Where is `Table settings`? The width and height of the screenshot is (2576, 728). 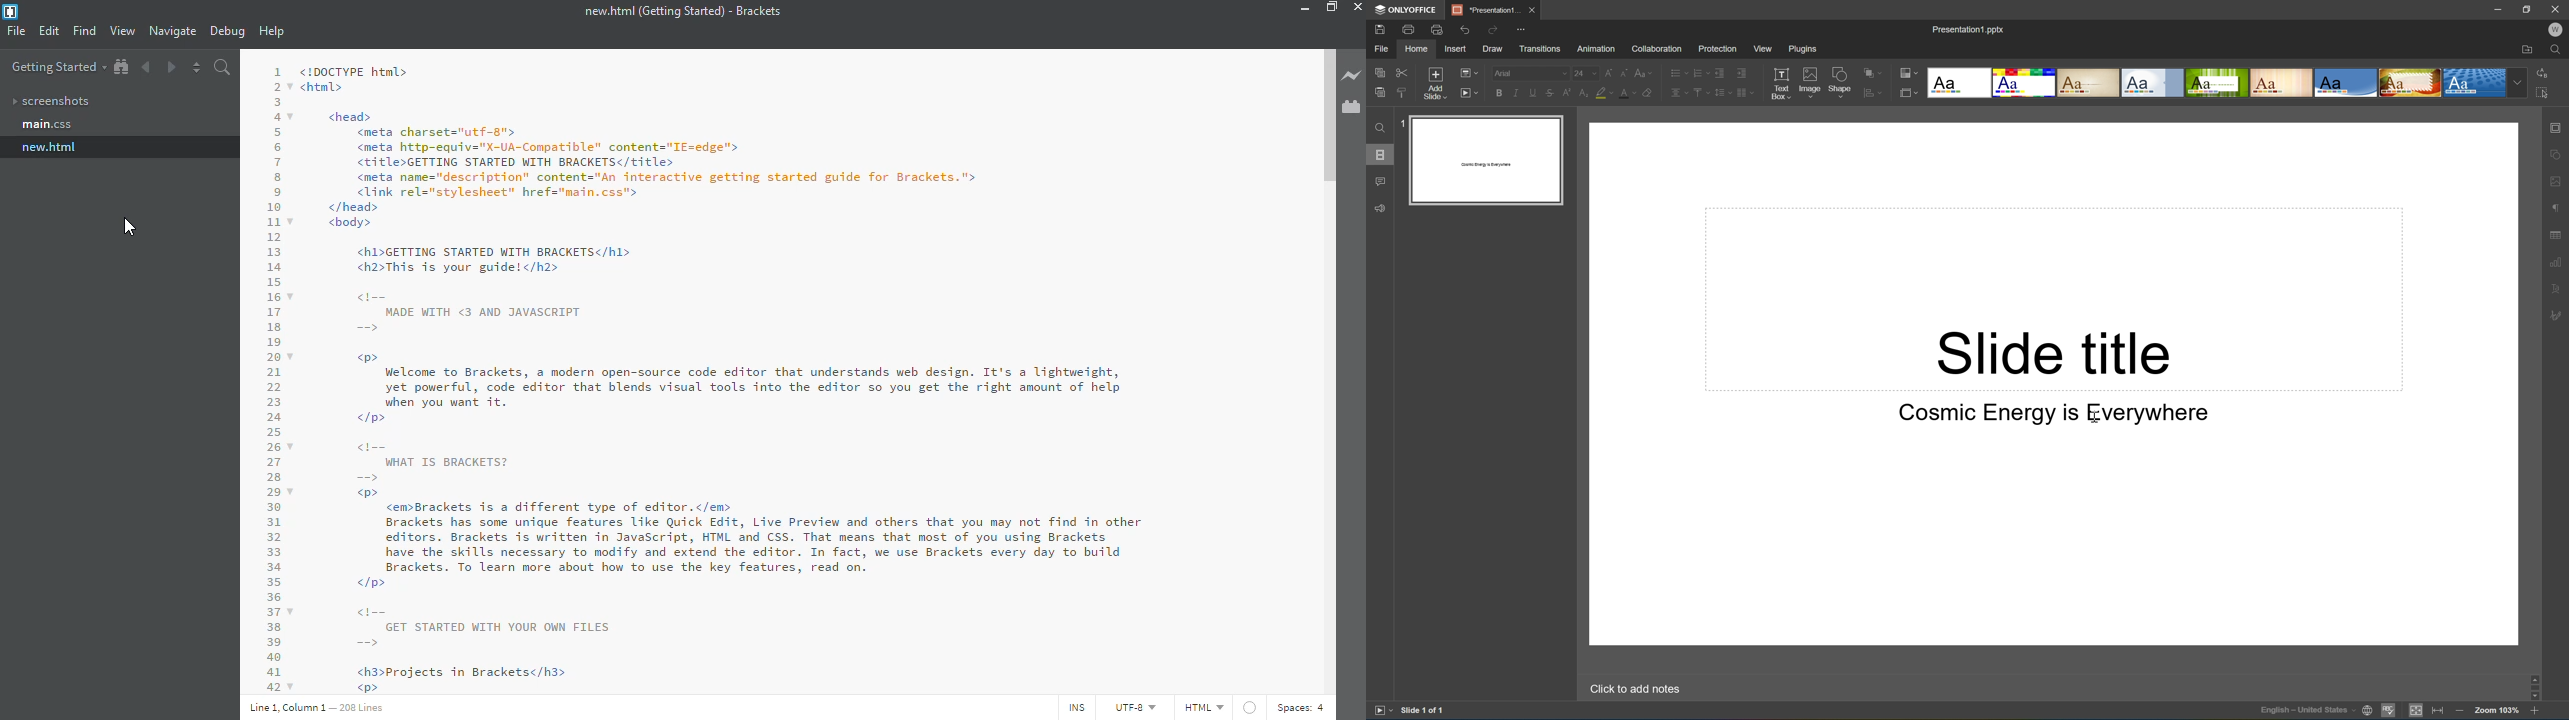 Table settings is located at coordinates (2557, 235).